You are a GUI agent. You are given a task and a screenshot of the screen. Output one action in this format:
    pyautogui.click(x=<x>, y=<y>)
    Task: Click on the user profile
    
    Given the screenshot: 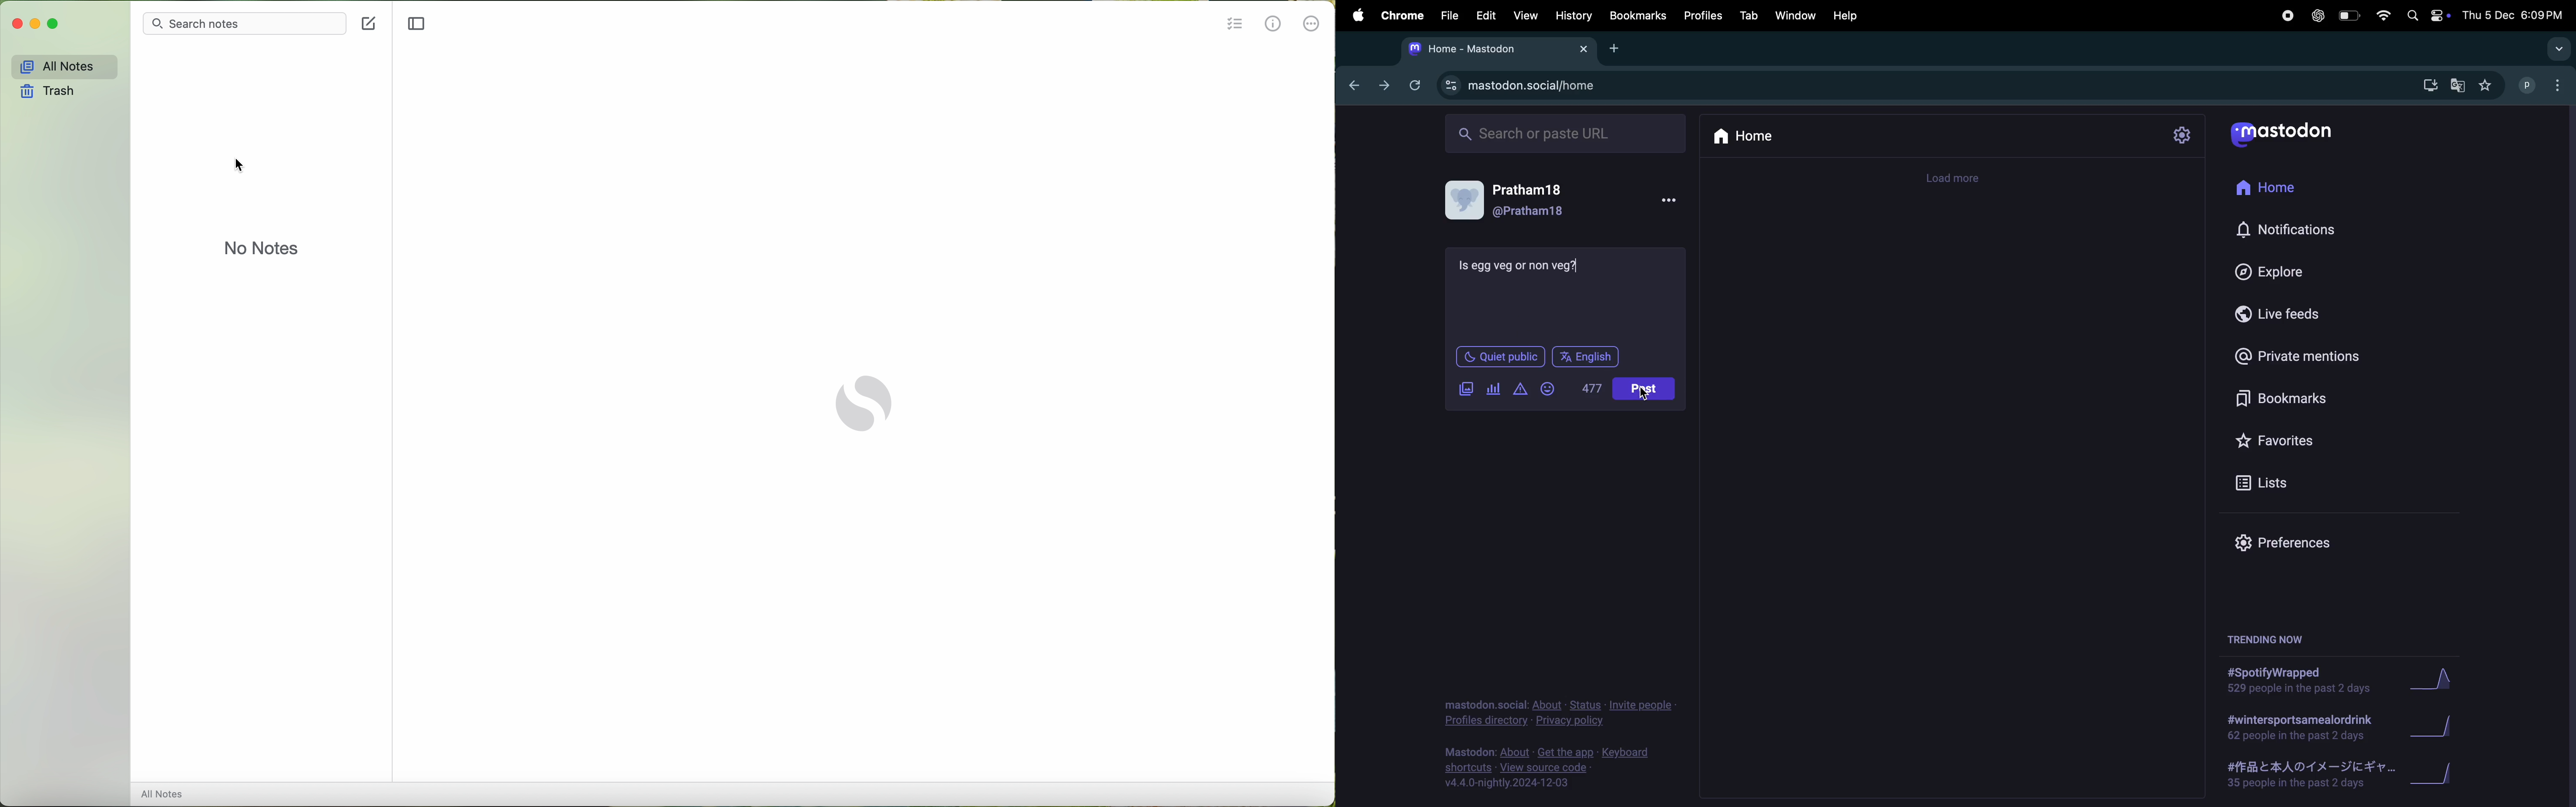 What is the action you would take?
    pyautogui.click(x=2543, y=84)
    